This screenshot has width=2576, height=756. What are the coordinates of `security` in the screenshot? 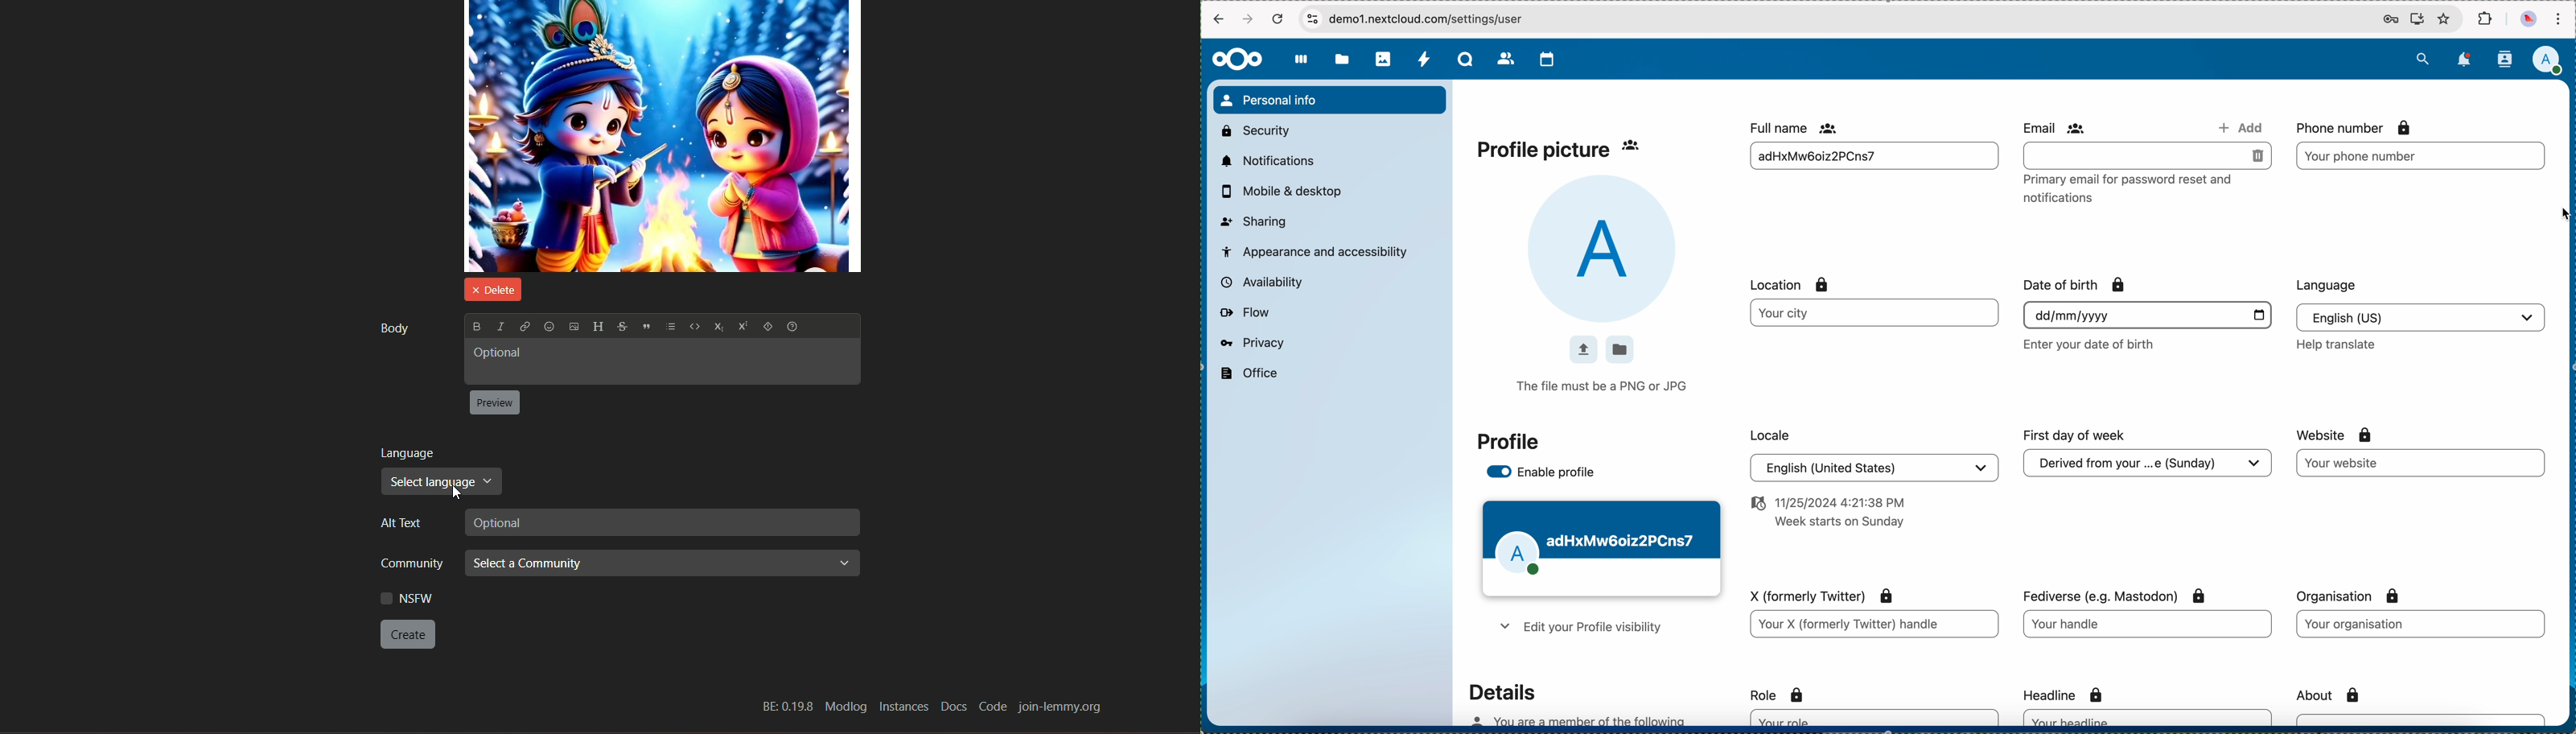 It's located at (1254, 129).